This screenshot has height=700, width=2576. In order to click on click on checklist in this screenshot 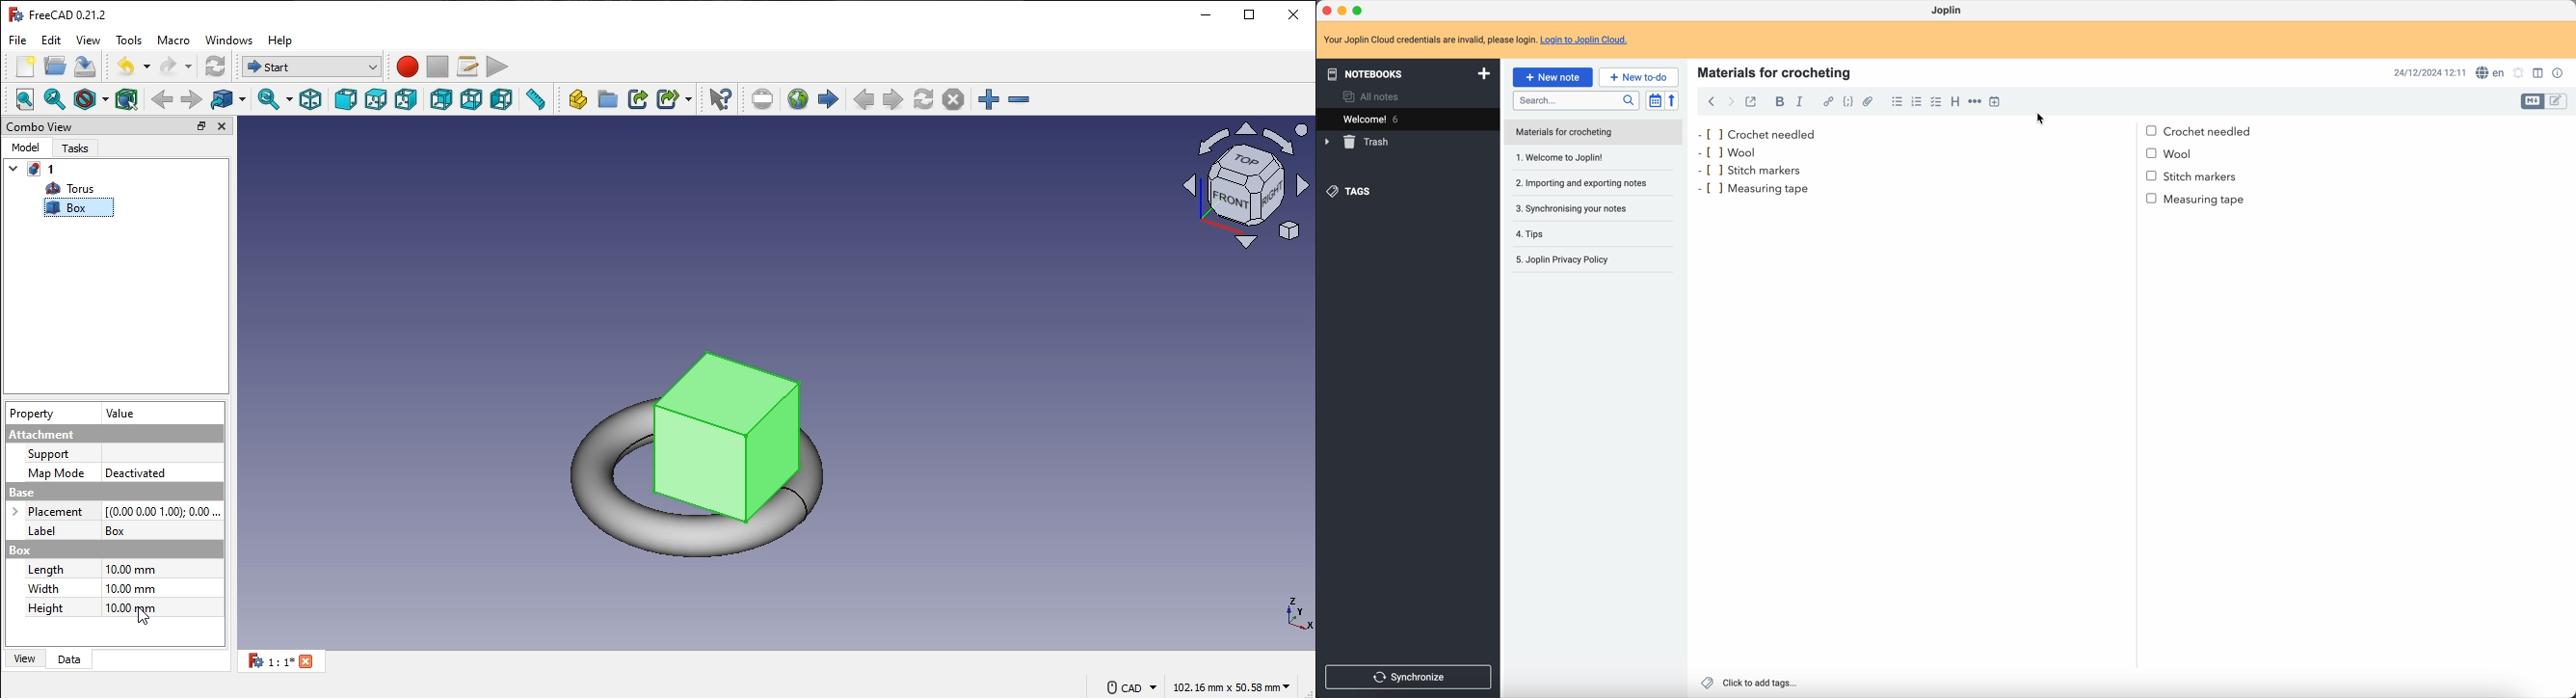, I will do `click(1934, 102)`.